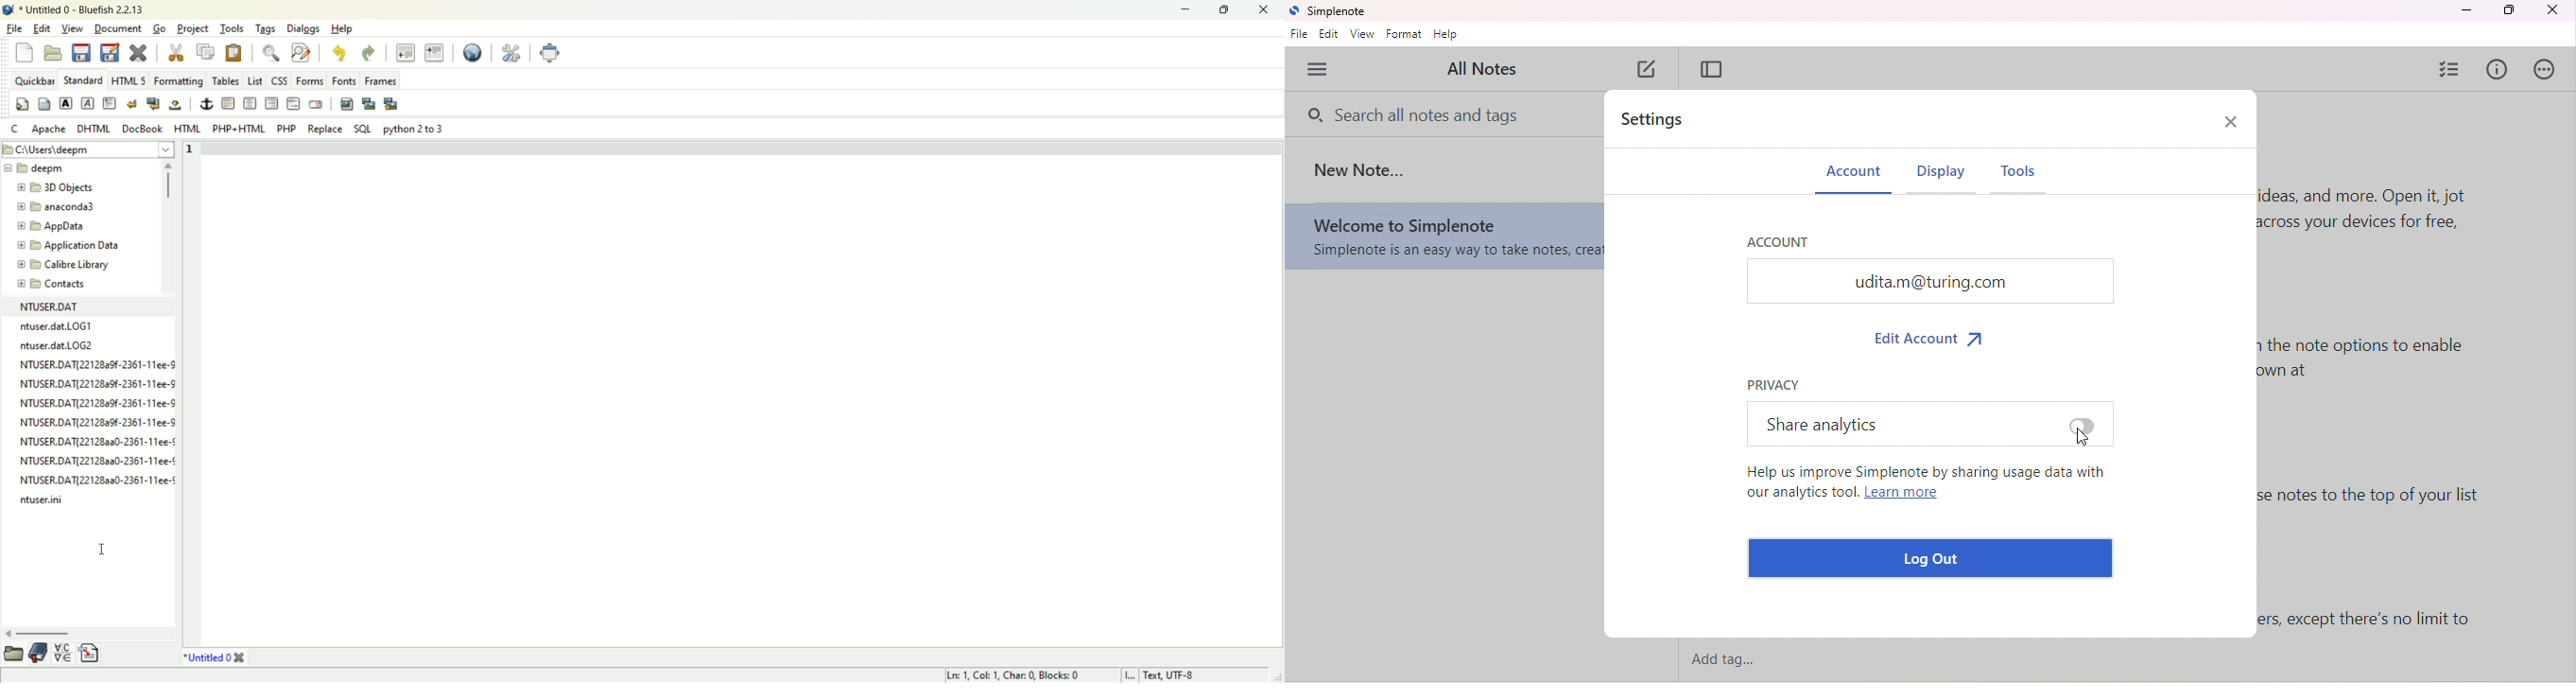 The height and width of the screenshot is (700, 2576). What do you see at coordinates (1320, 70) in the screenshot?
I see `menu` at bounding box center [1320, 70].